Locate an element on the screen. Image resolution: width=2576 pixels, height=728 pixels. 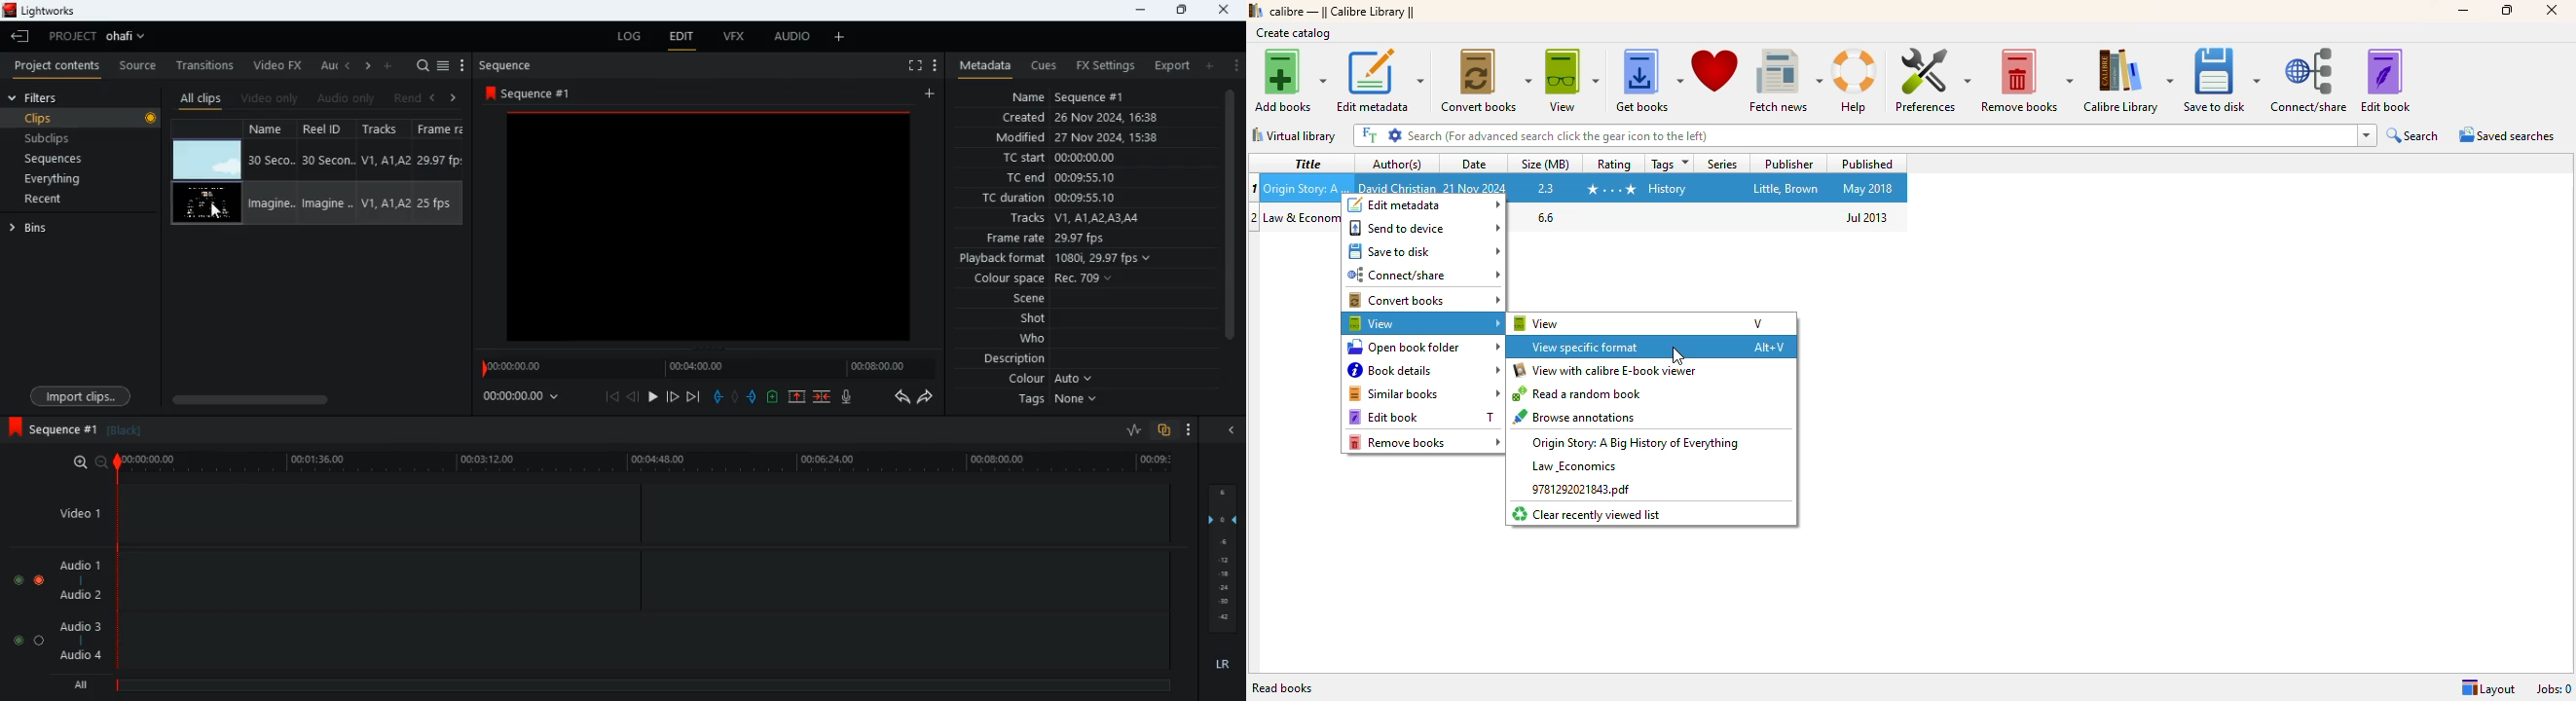
more is located at coordinates (465, 64).